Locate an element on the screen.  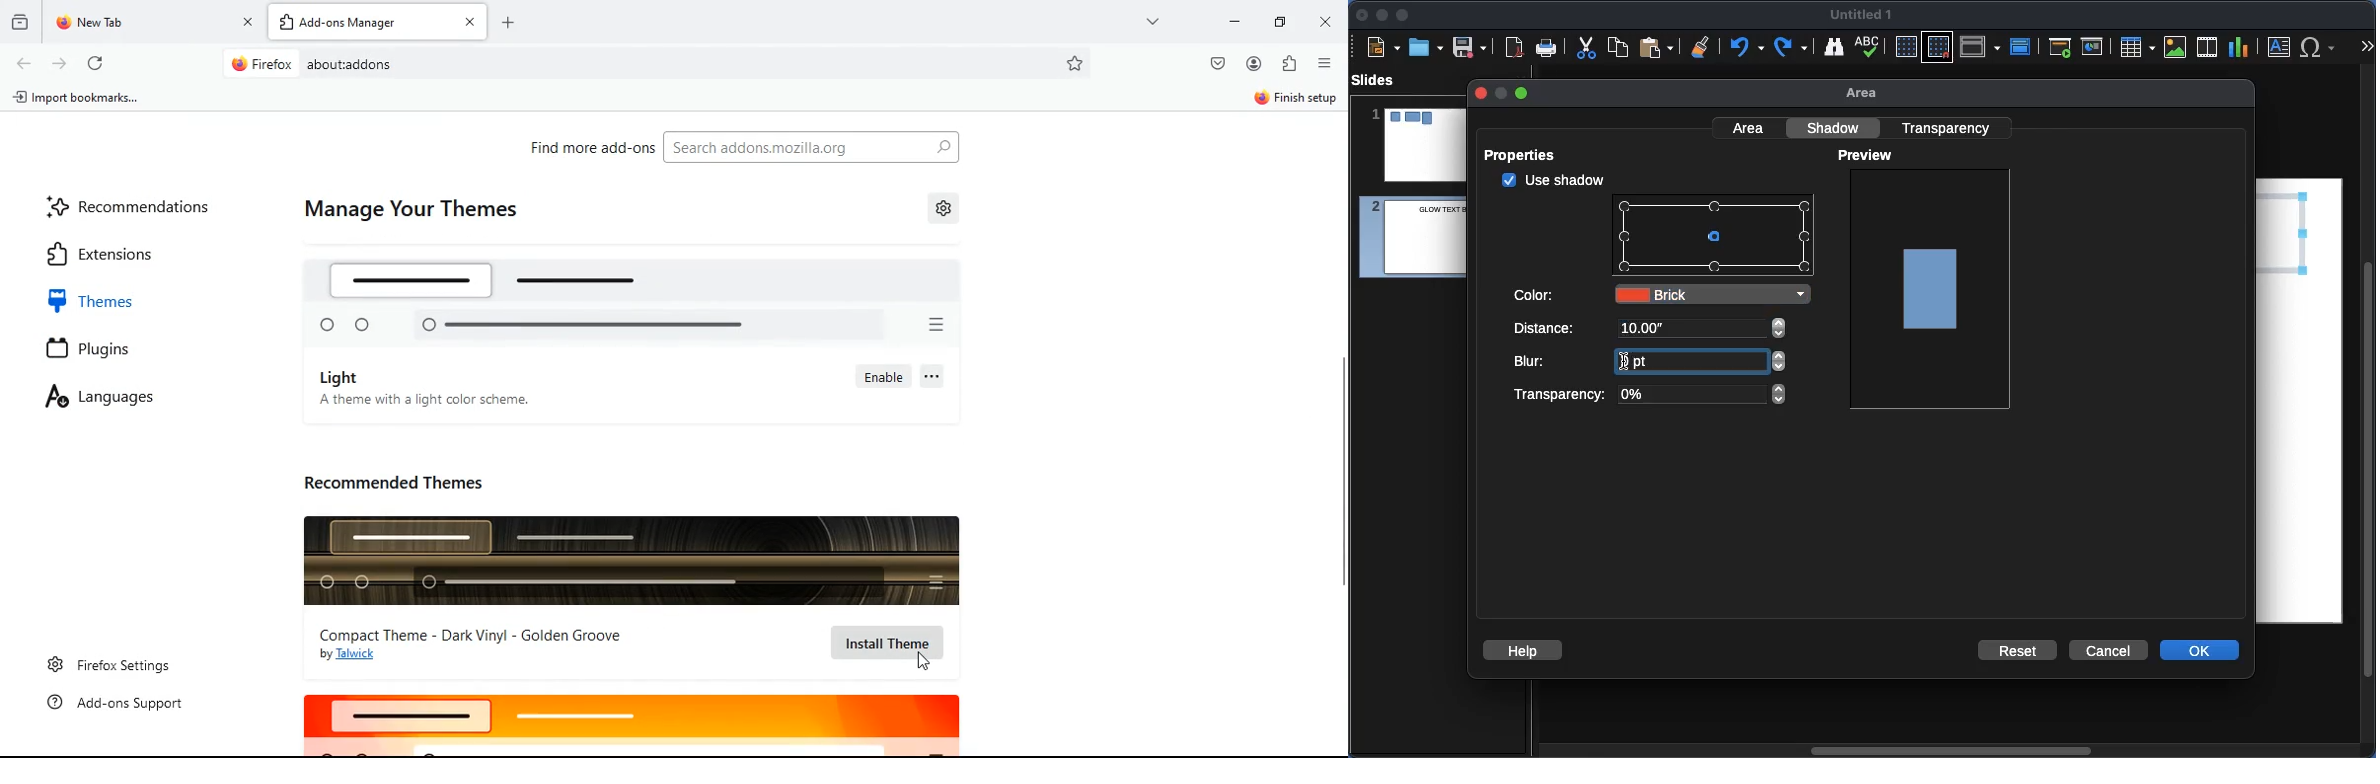
Copy is located at coordinates (1618, 46).